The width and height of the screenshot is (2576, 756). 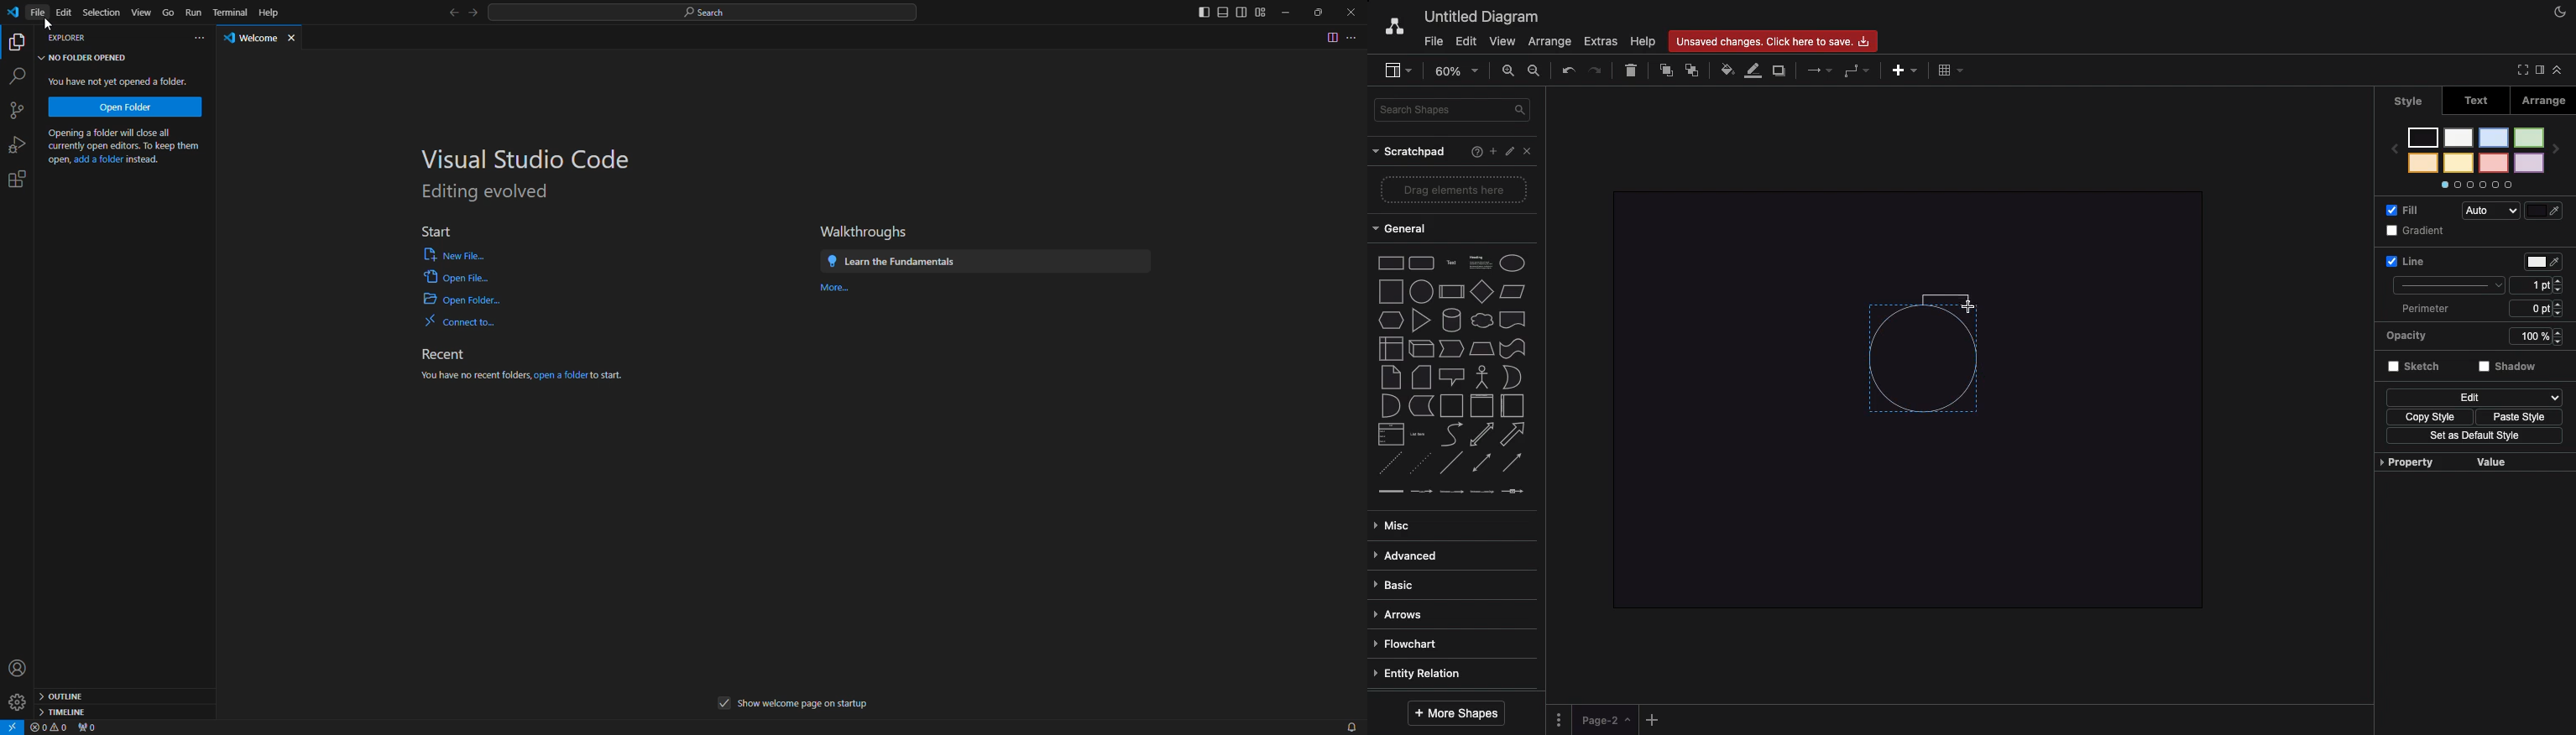 I want to click on split editor right, so click(x=1331, y=37).